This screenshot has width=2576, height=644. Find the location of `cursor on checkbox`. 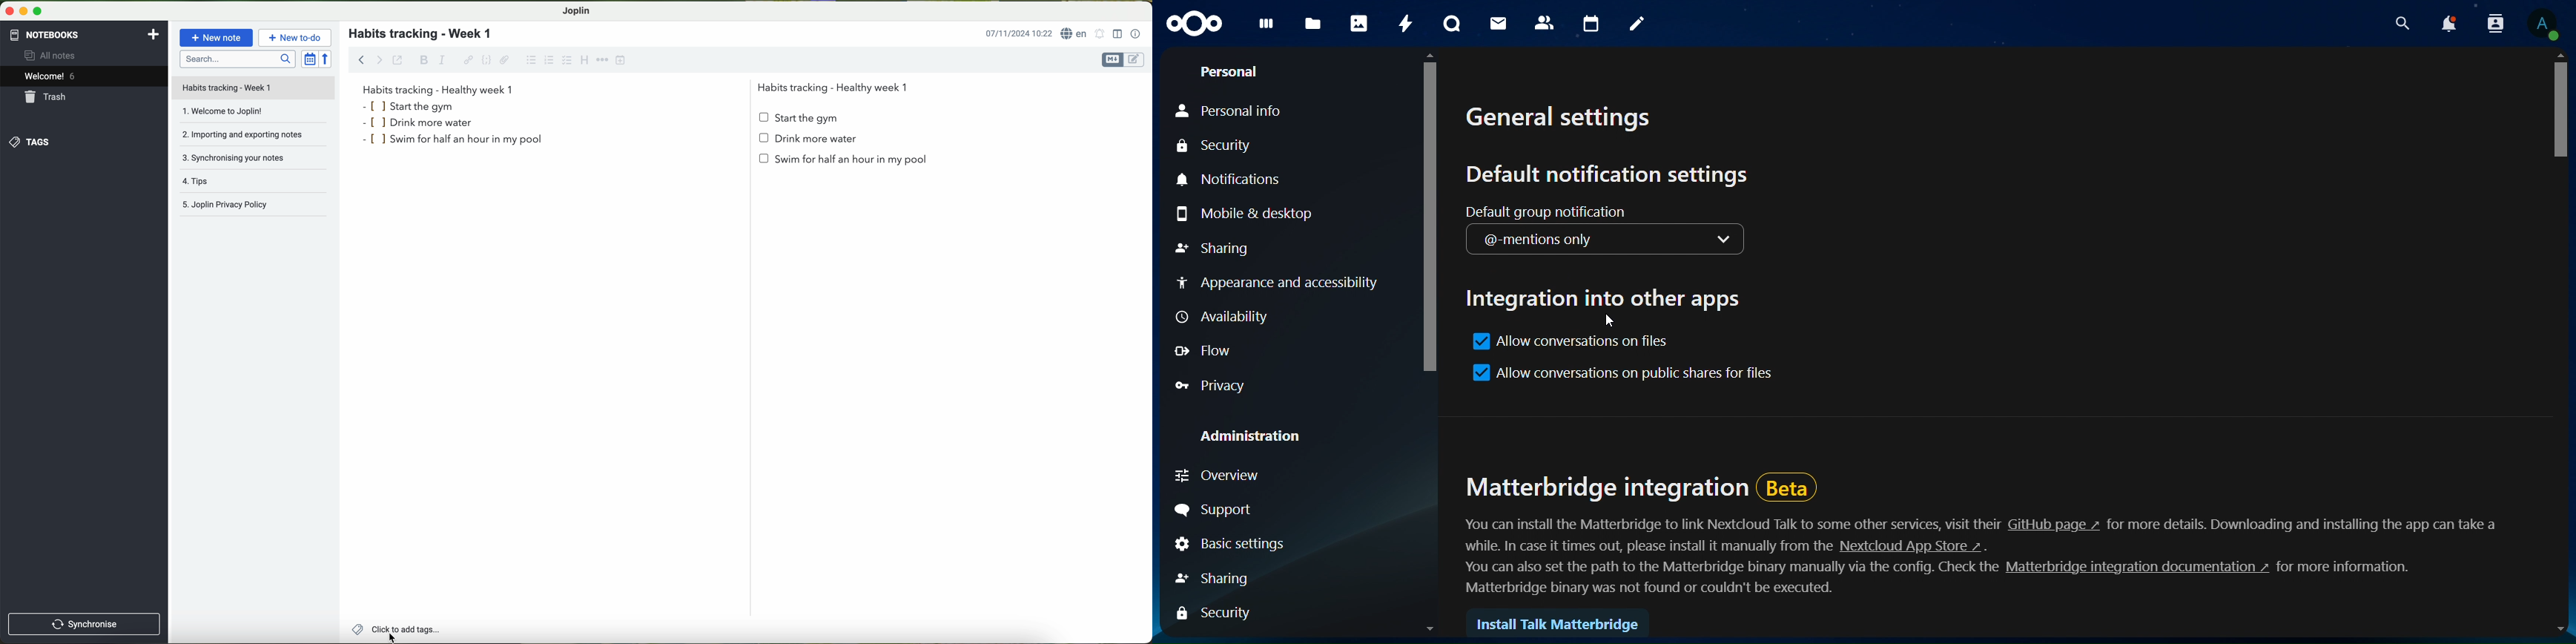

cursor on checkbox is located at coordinates (568, 62).